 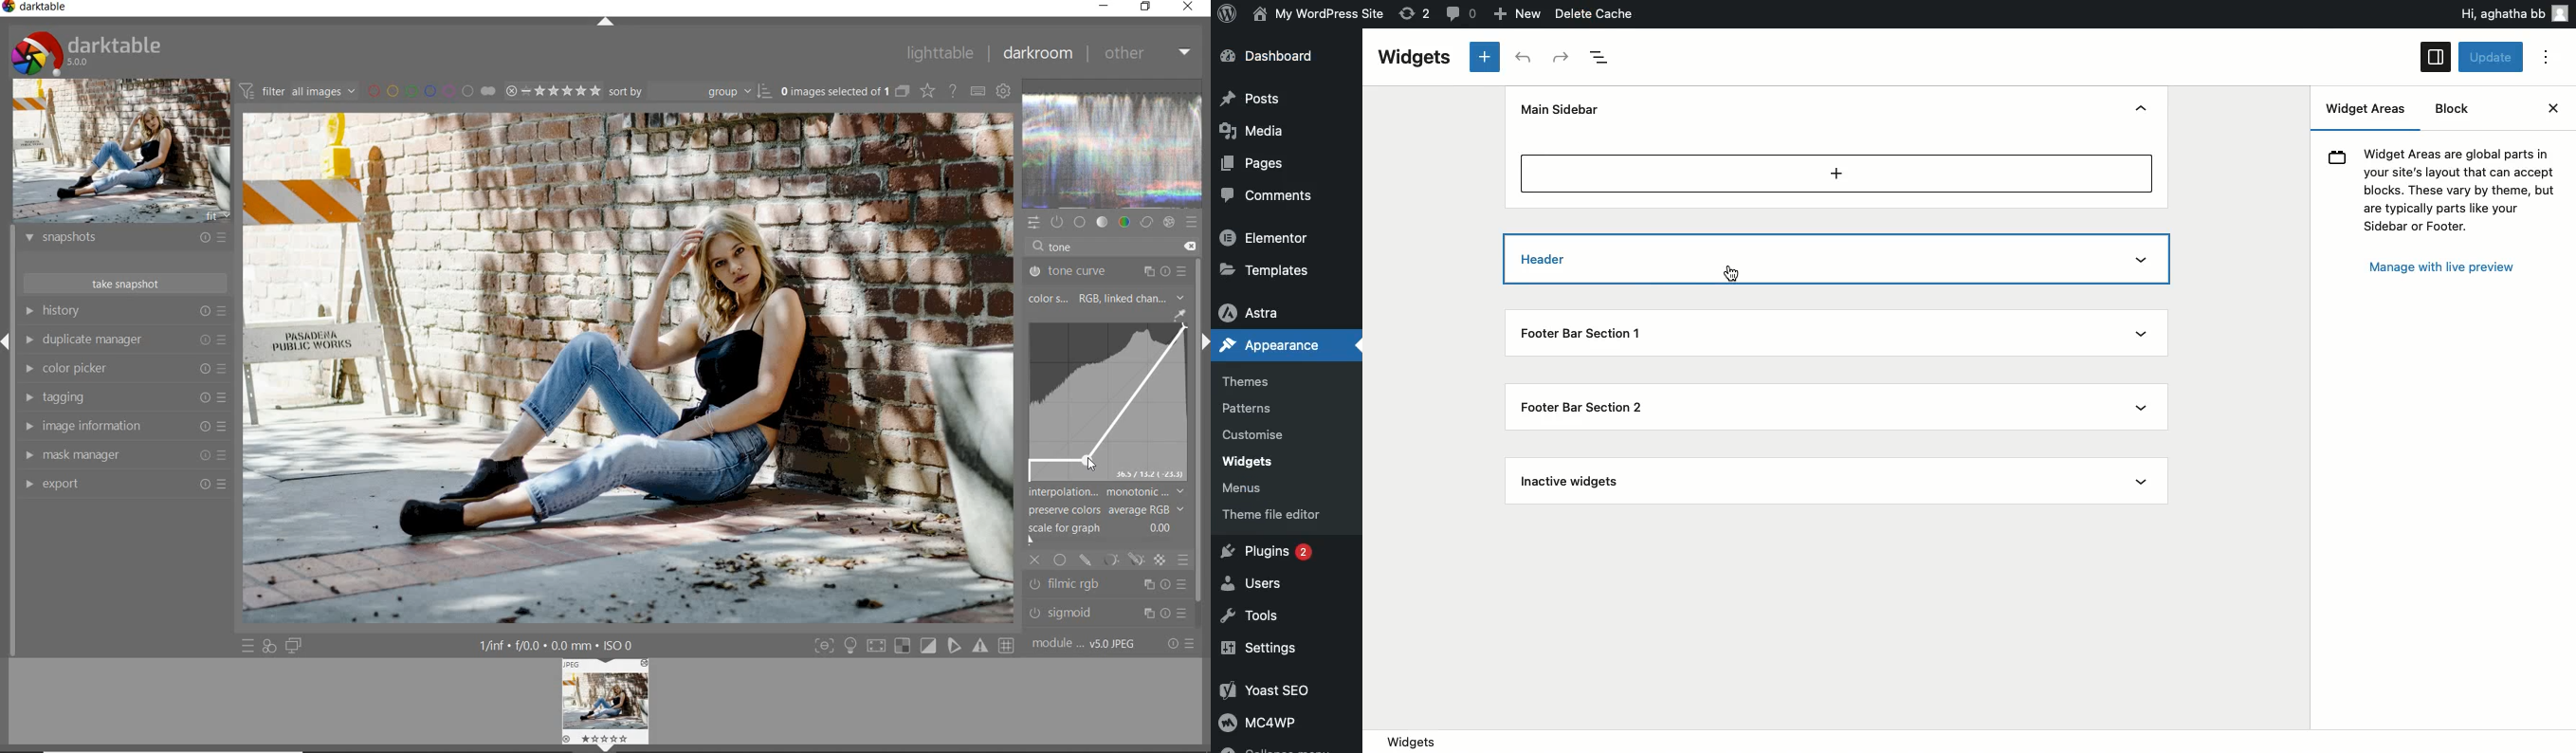 What do you see at coordinates (124, 426) in the screenshot?
I see `image information` at bounding box center [124, 426].